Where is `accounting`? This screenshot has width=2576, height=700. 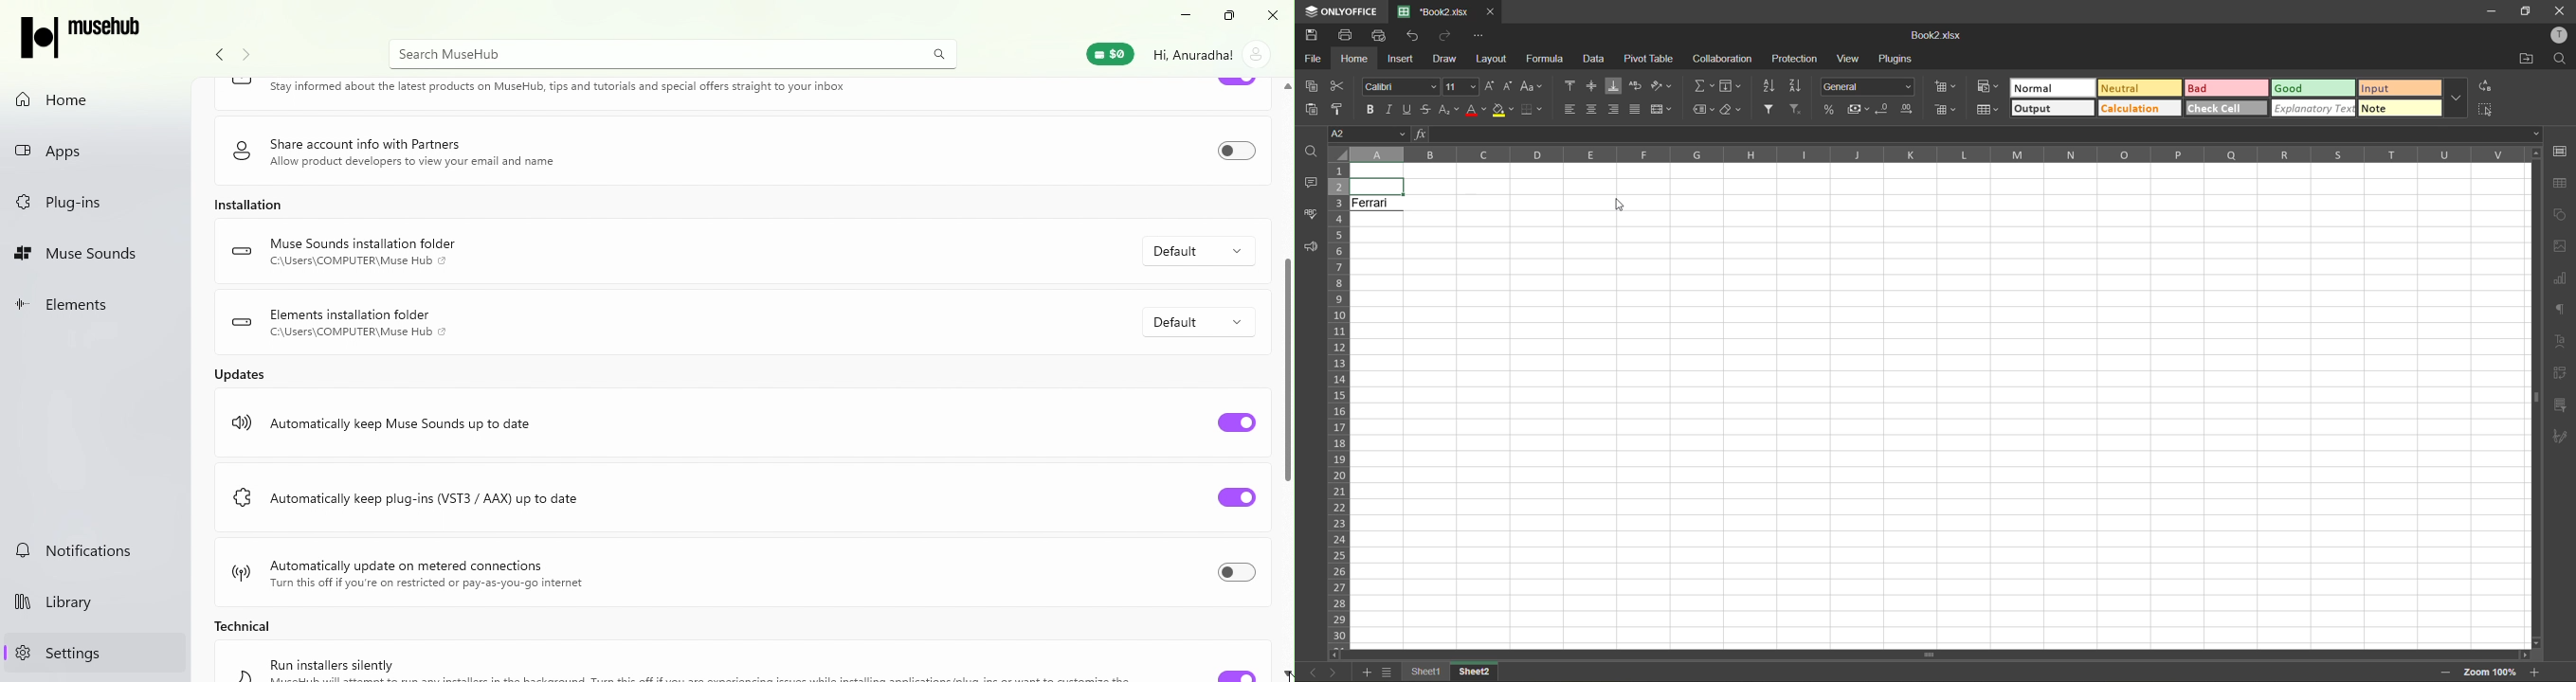 accounting is located at coordinates (1858, 111).